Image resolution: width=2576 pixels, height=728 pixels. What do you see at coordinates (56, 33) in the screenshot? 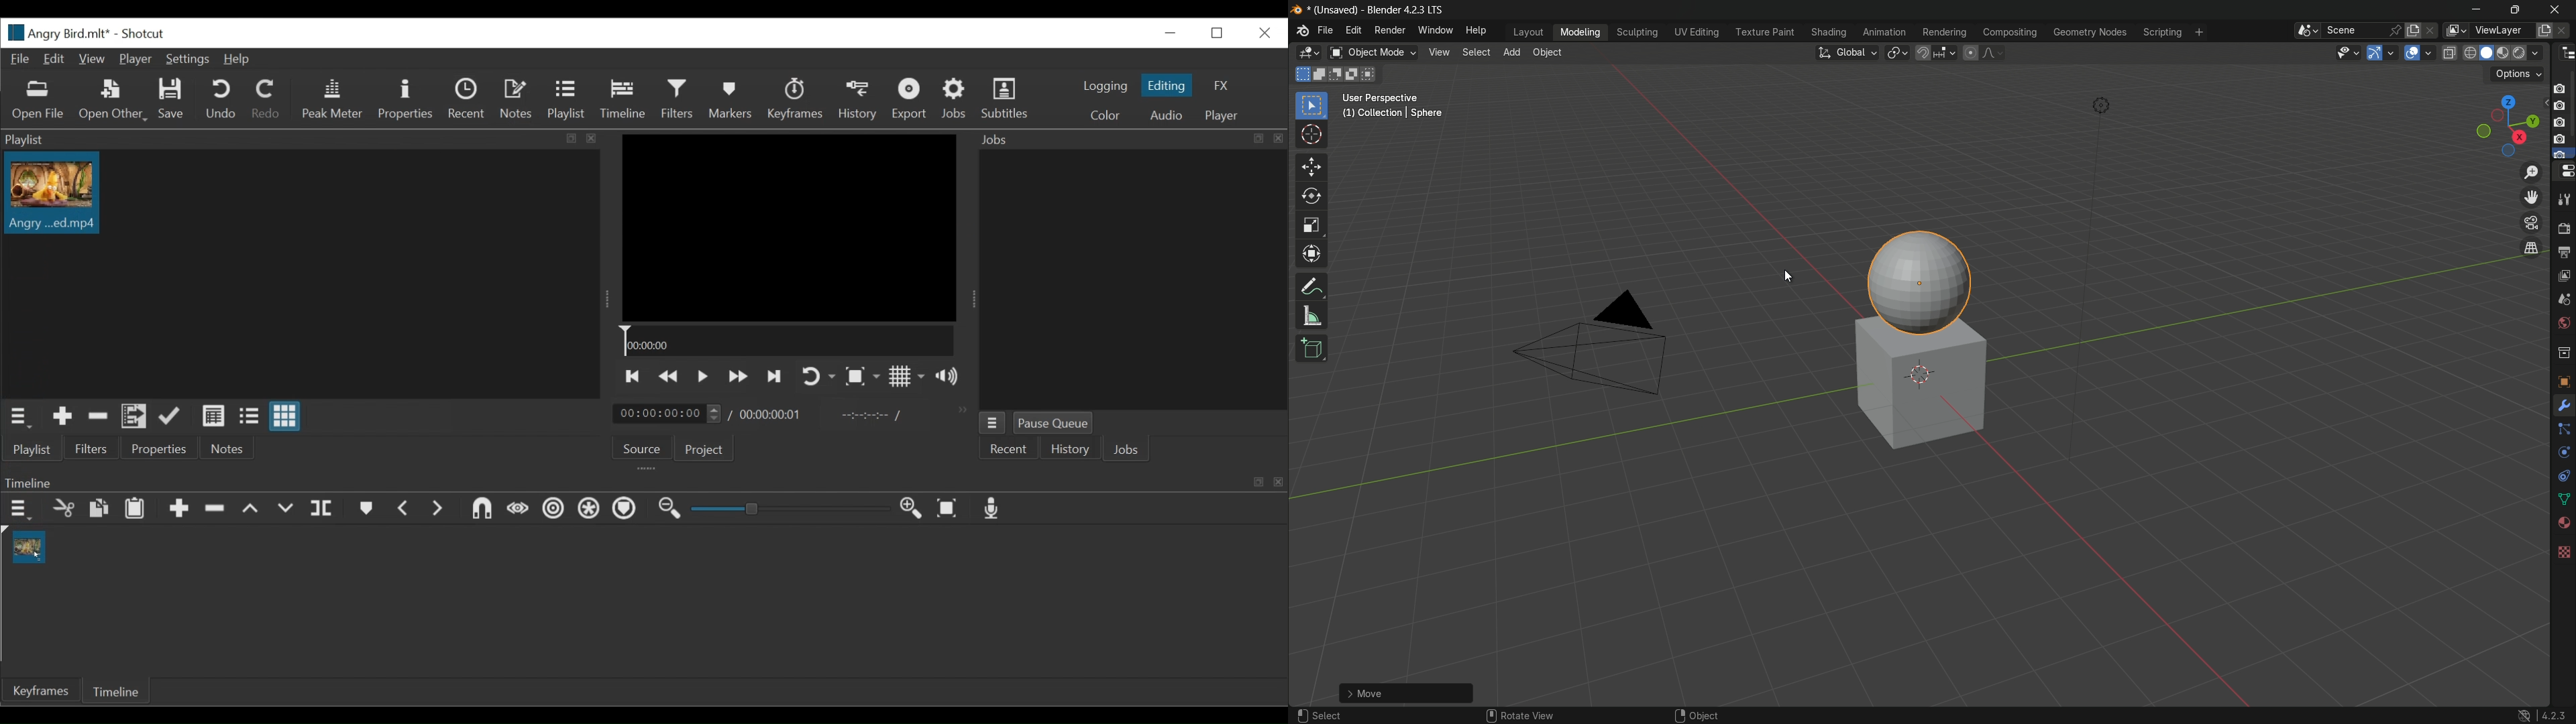
I see `File Name` at bounding box center [56, 33].